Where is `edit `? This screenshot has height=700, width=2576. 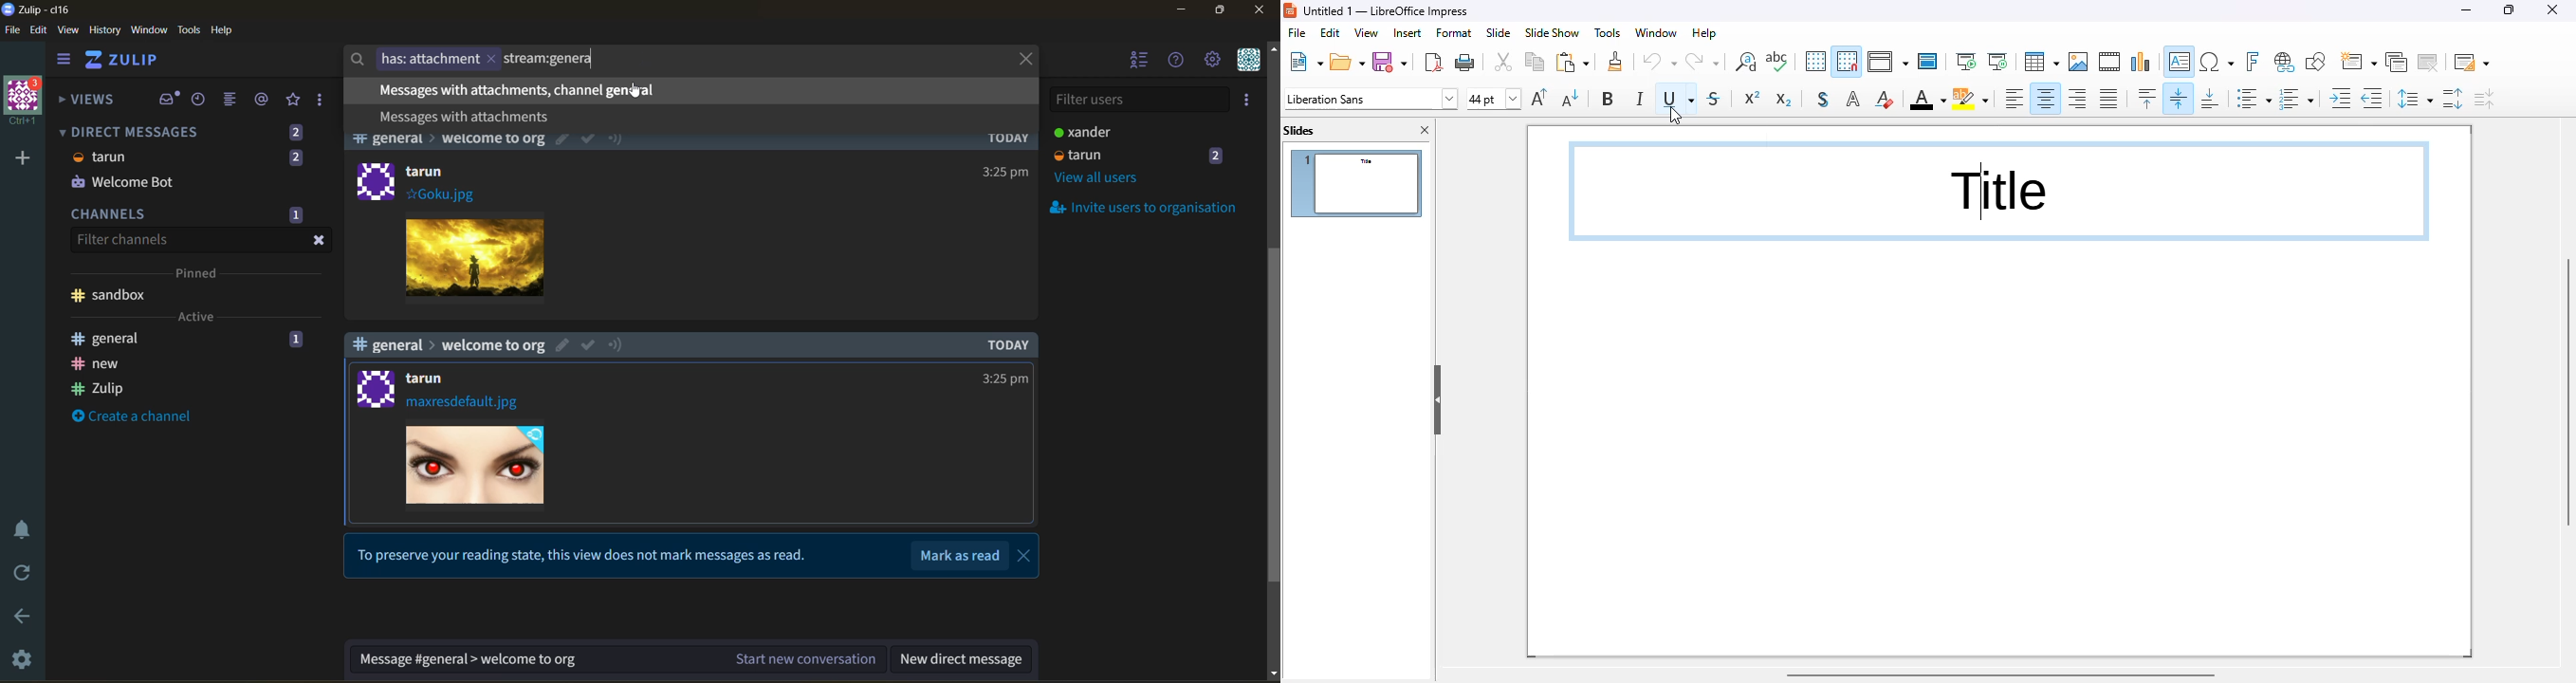 edit  is located at coordinates (560, 138).